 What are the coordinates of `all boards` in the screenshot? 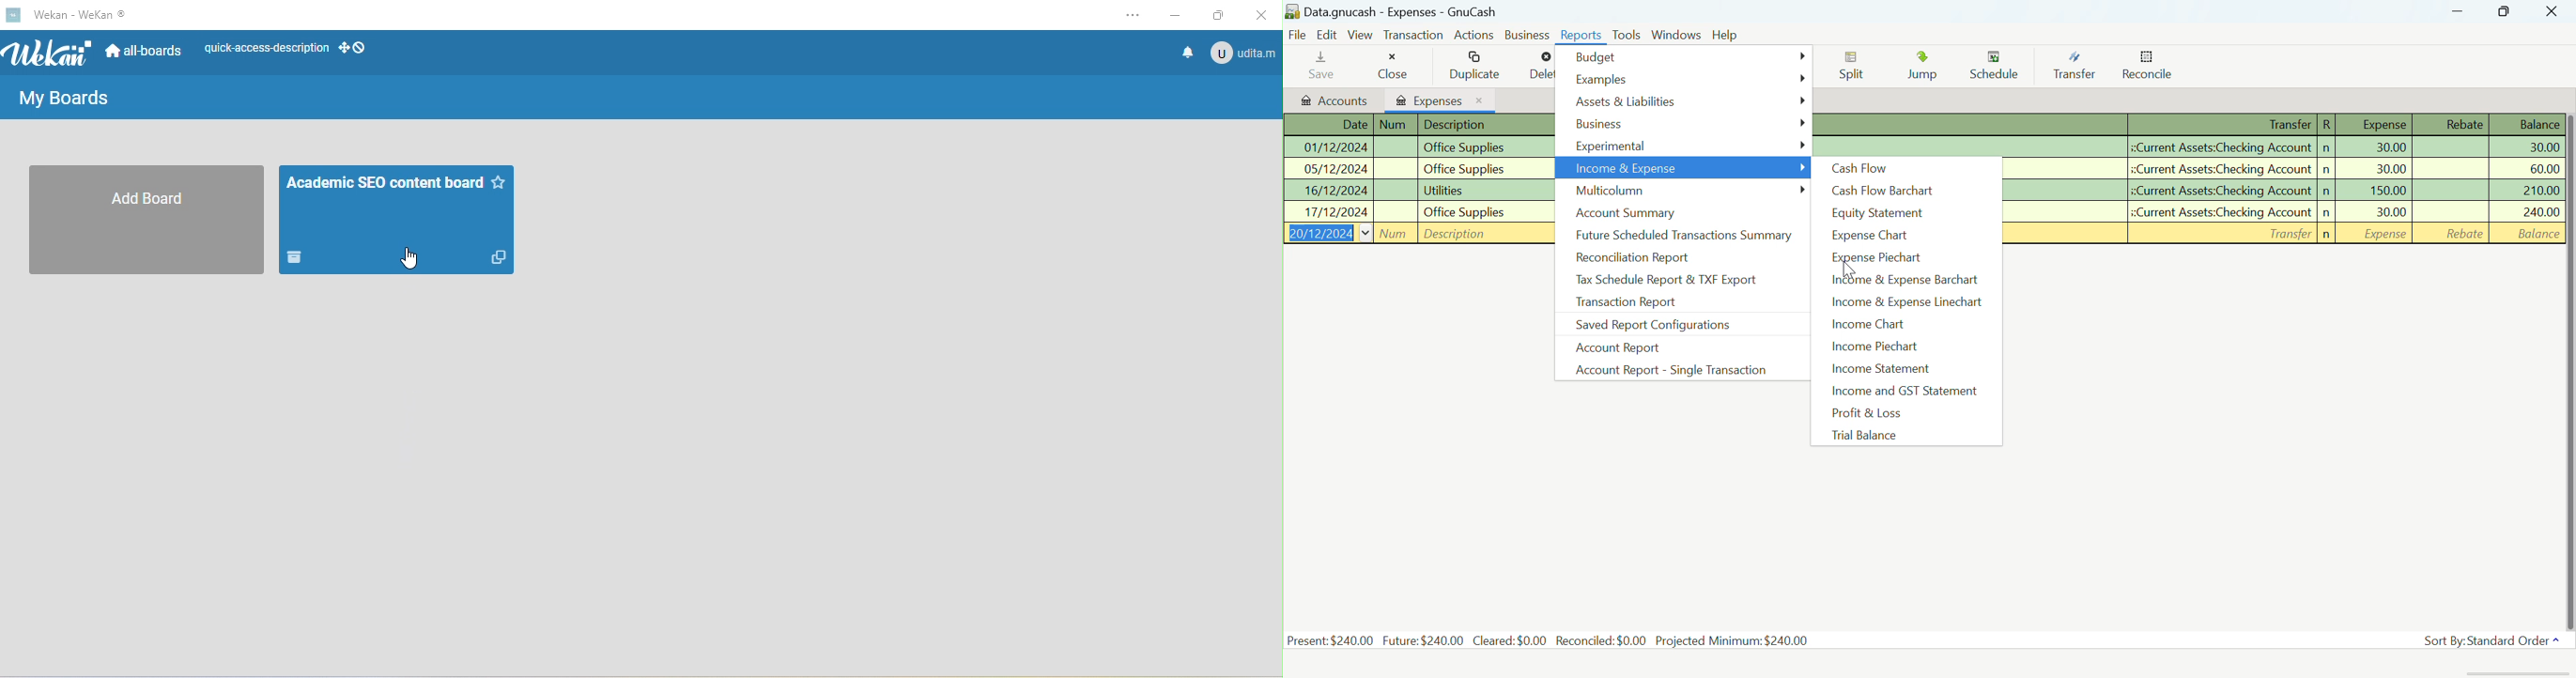 It's located at (146, 54).